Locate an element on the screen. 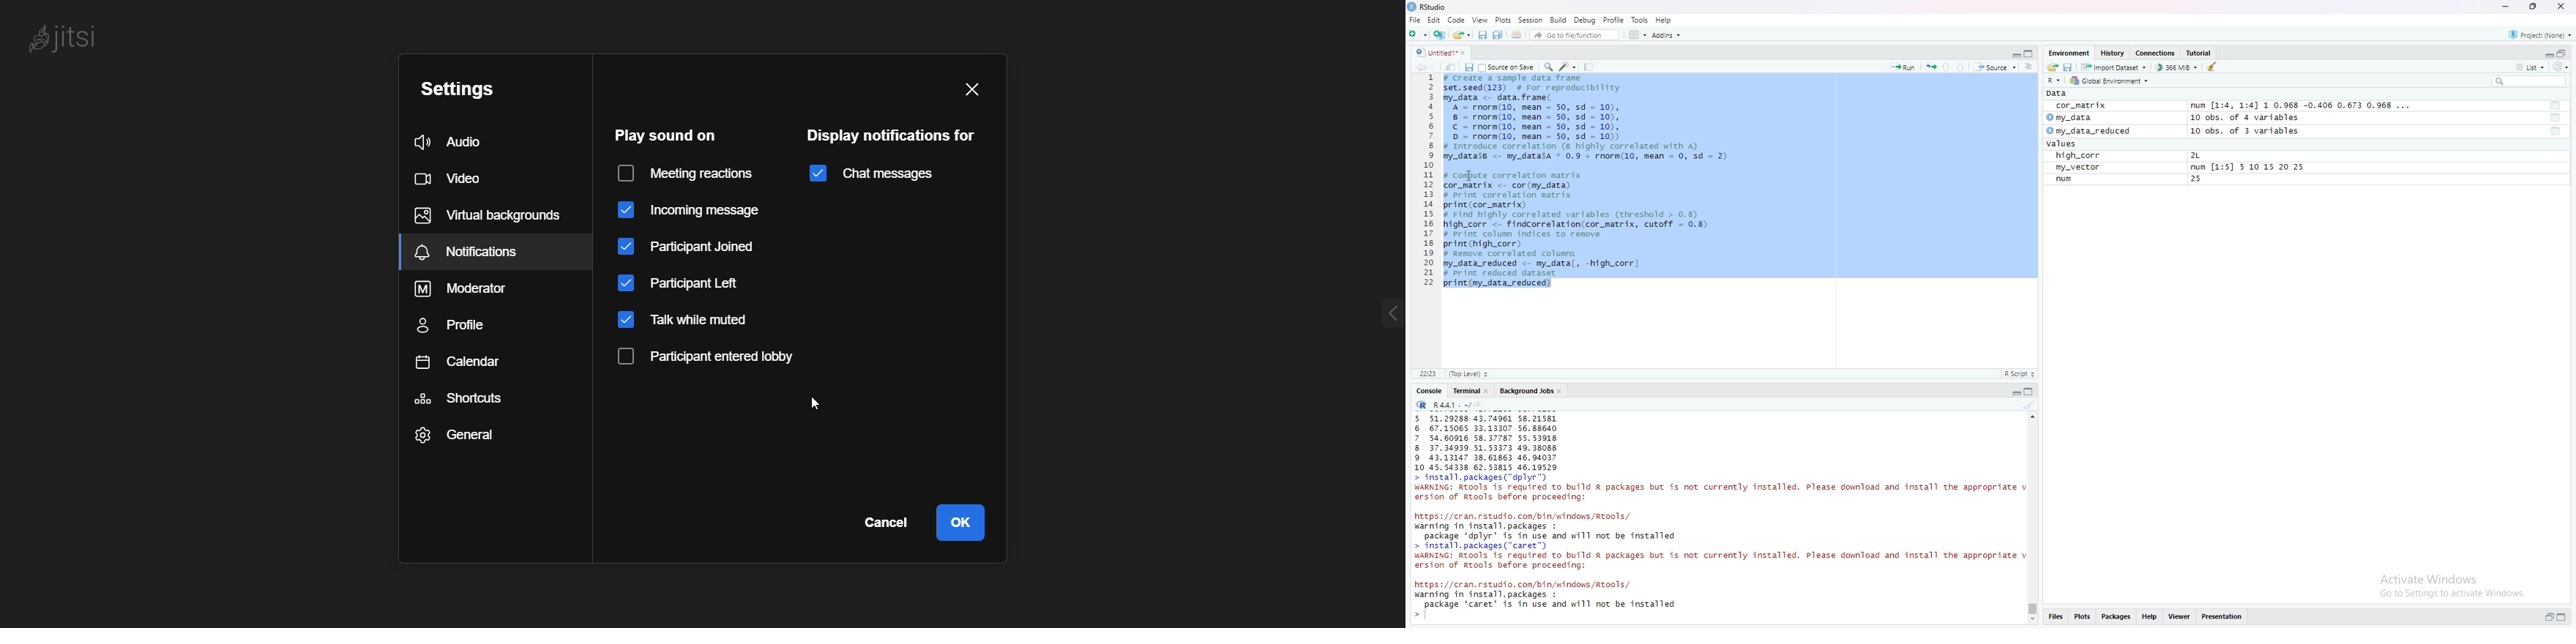 The image size is (2576, 644). search is located at coordinates (1549, 67).